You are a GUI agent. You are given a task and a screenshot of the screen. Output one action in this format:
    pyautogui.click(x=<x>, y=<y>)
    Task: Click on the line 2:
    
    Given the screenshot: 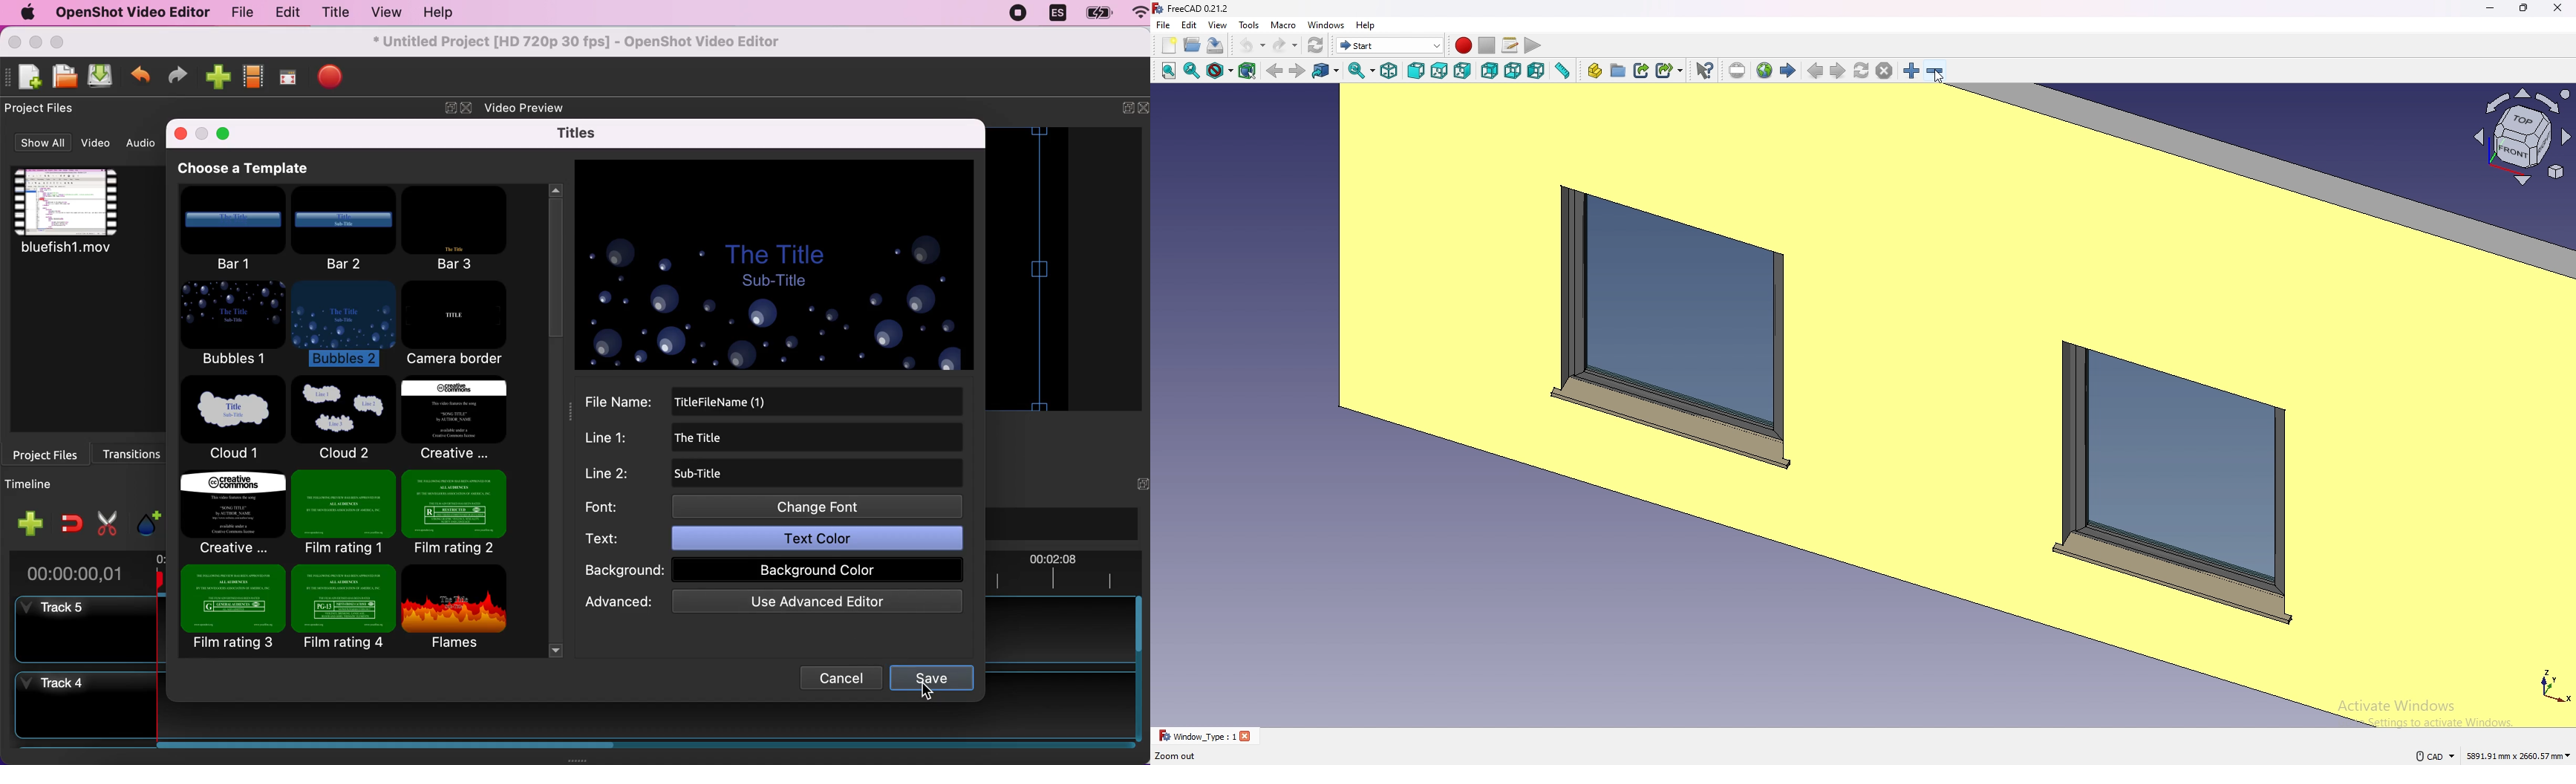 What is the action you would take?
    pyautogui.click(x=617, y=474)
    